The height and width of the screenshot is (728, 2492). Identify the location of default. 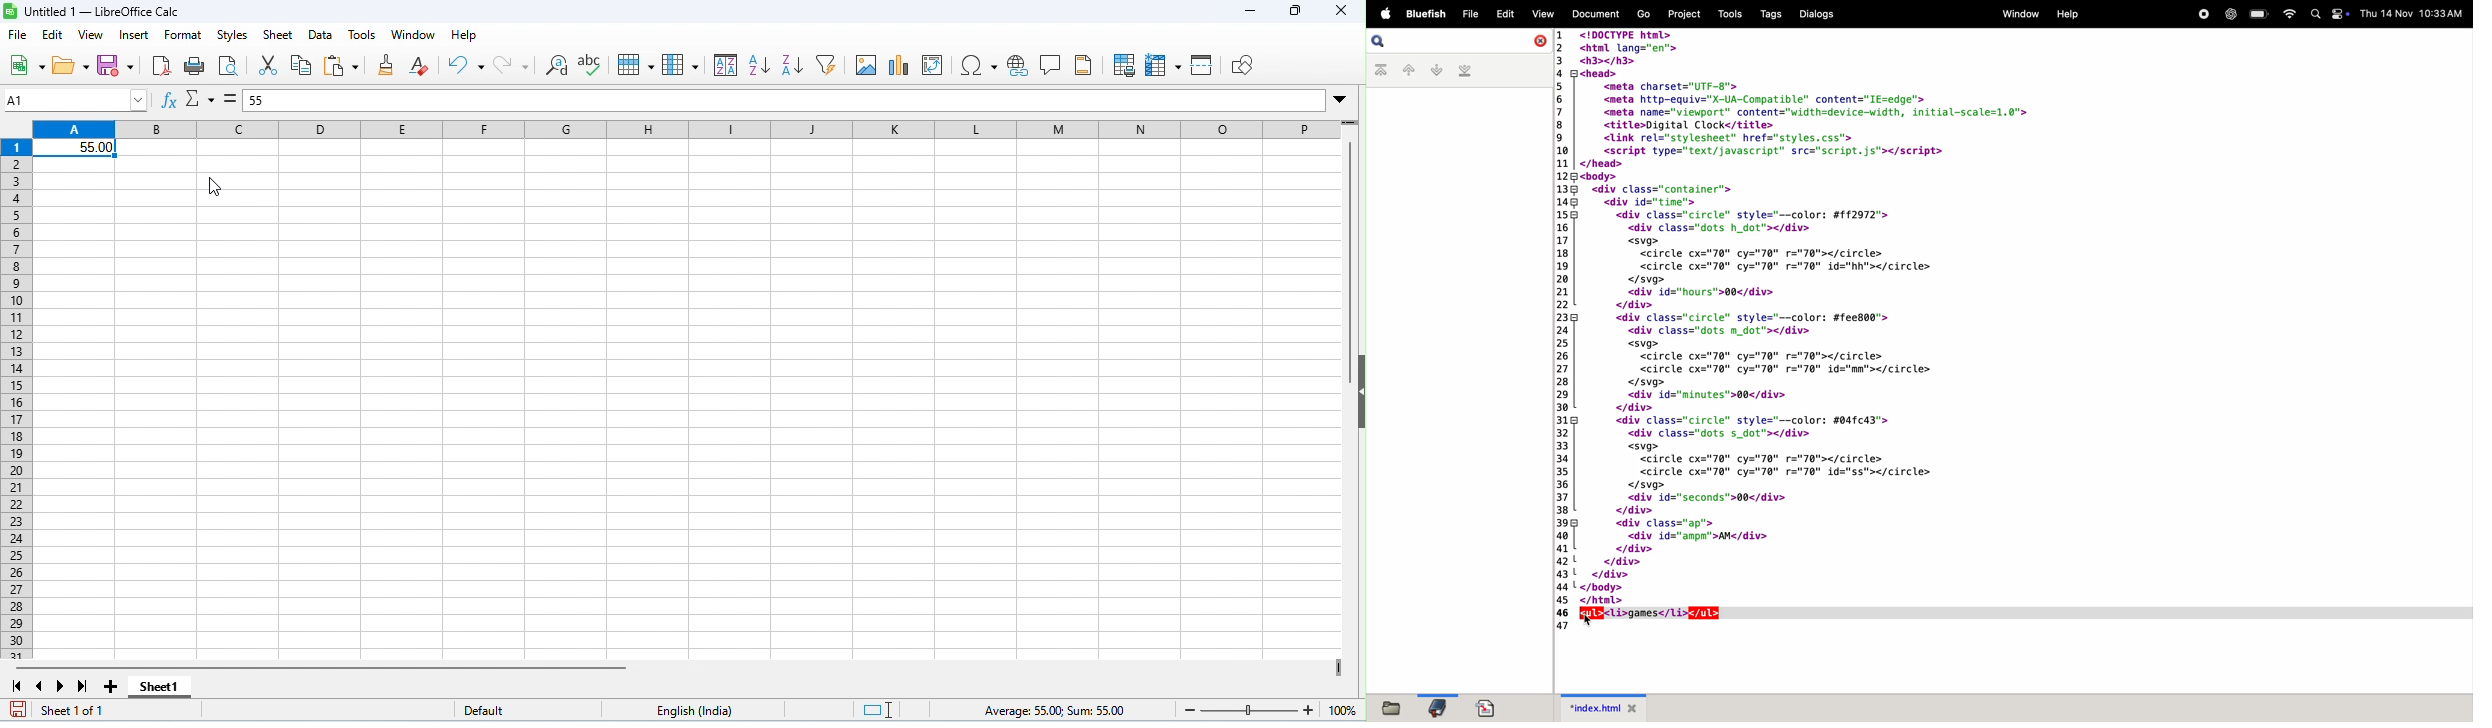
(473, 709).